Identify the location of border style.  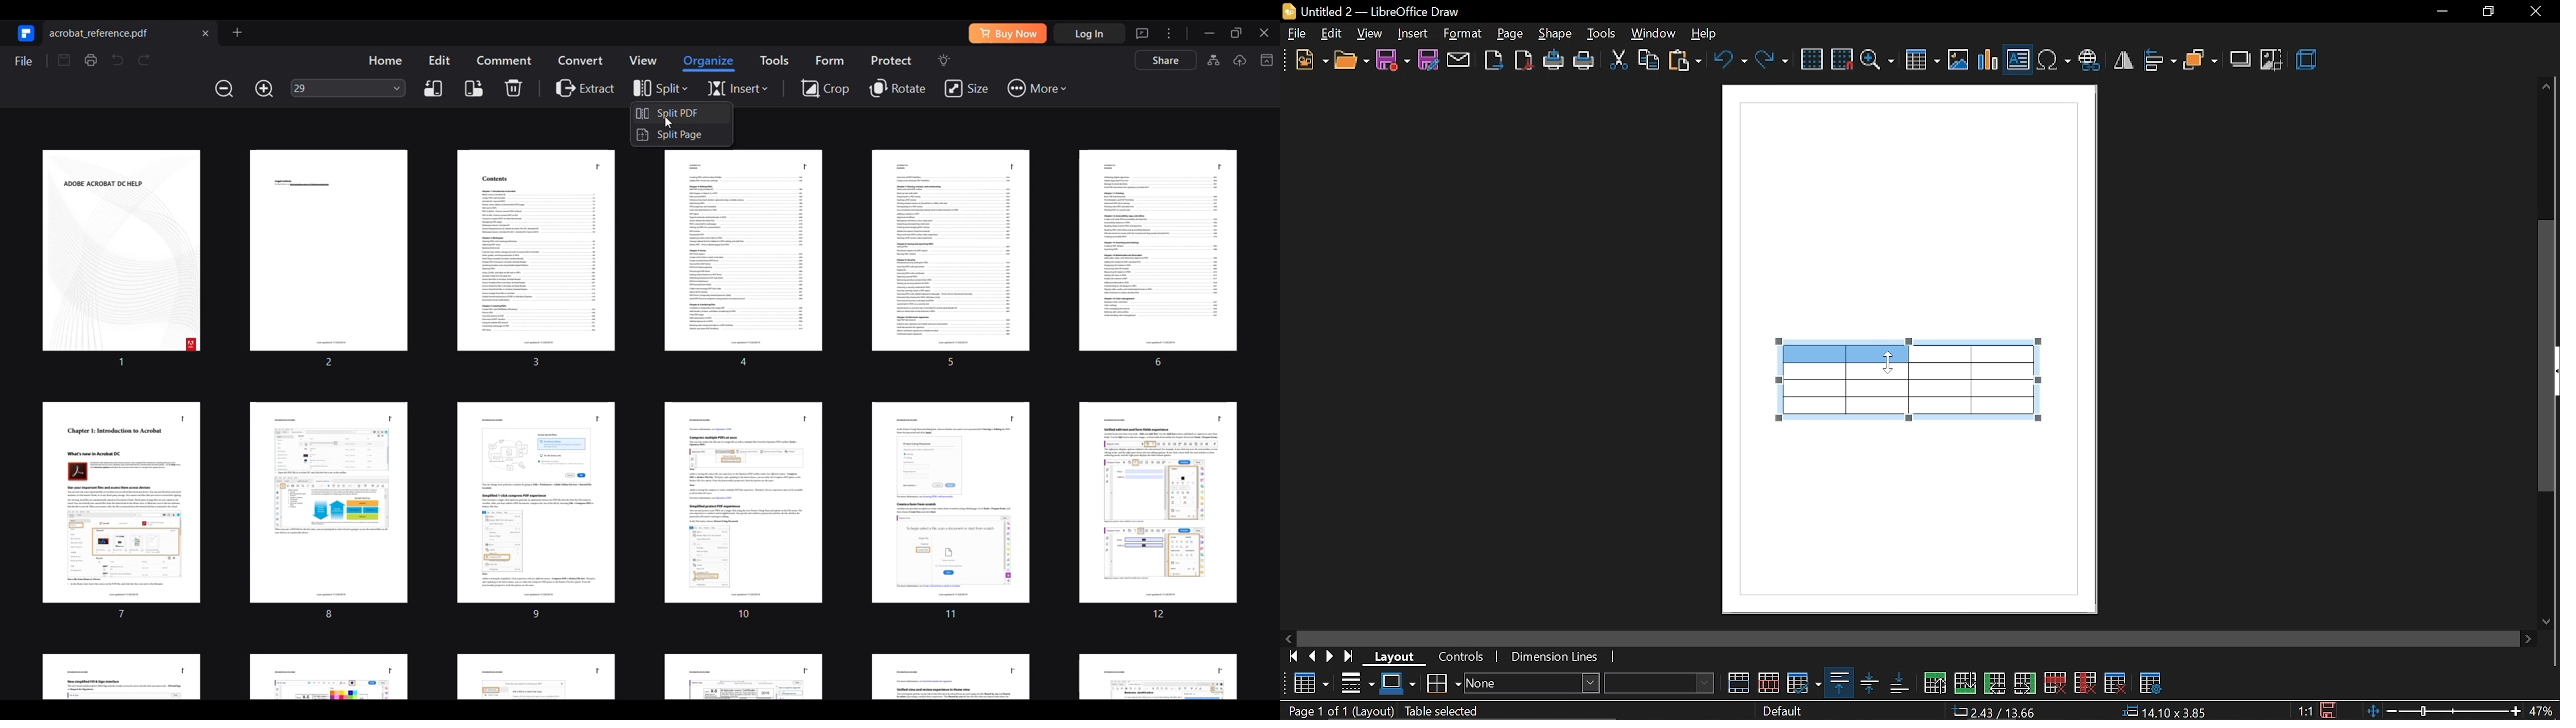
(1358, 683).